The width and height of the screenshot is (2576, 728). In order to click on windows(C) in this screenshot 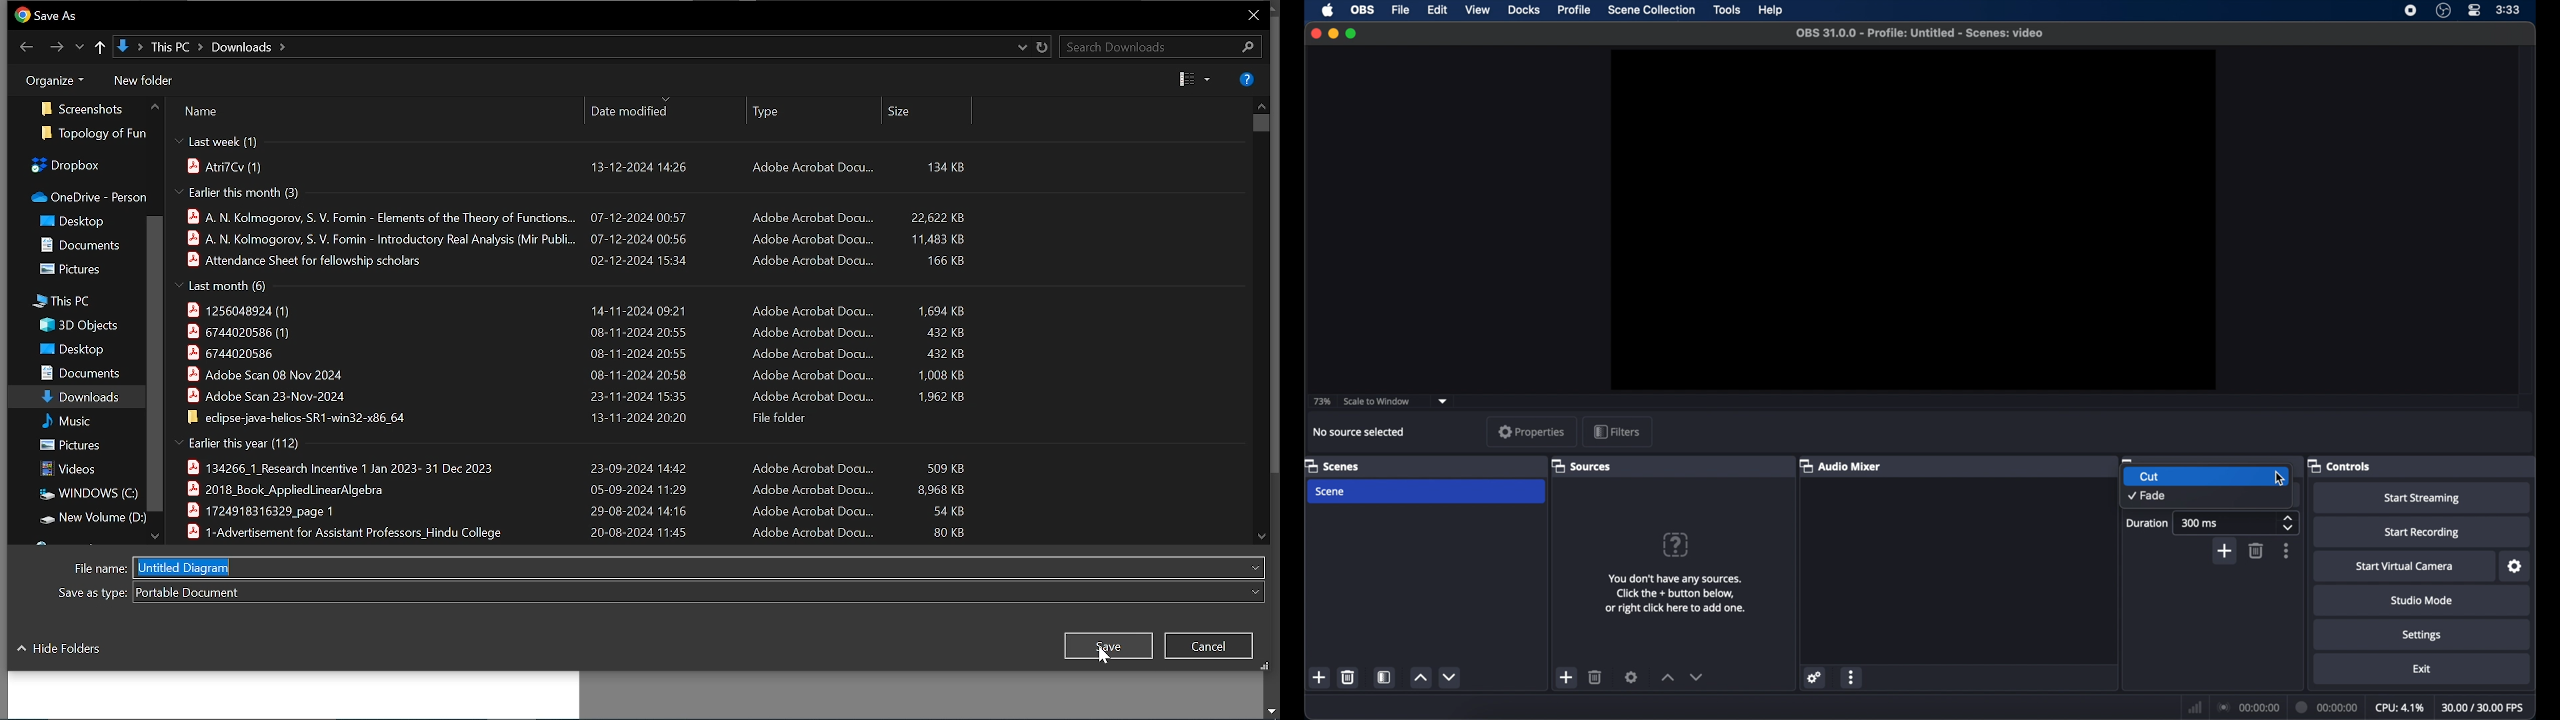, I will do `click(87, 495)`.